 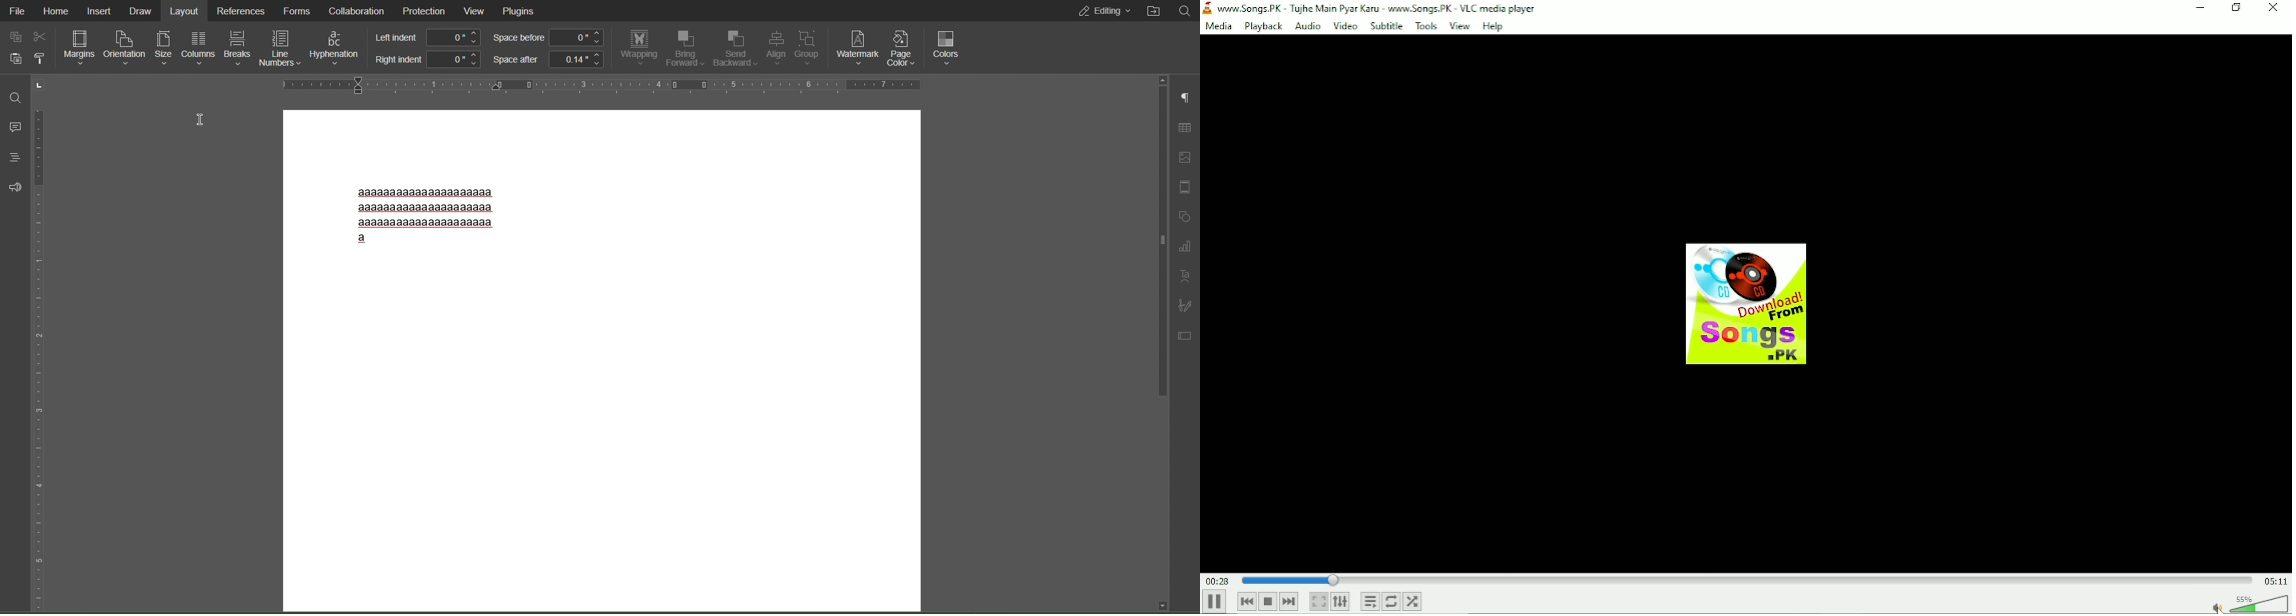 What do you see at coordinates (548, 60) in the screenshot?
I see `Spaces After` at bounding box center [548, 60].